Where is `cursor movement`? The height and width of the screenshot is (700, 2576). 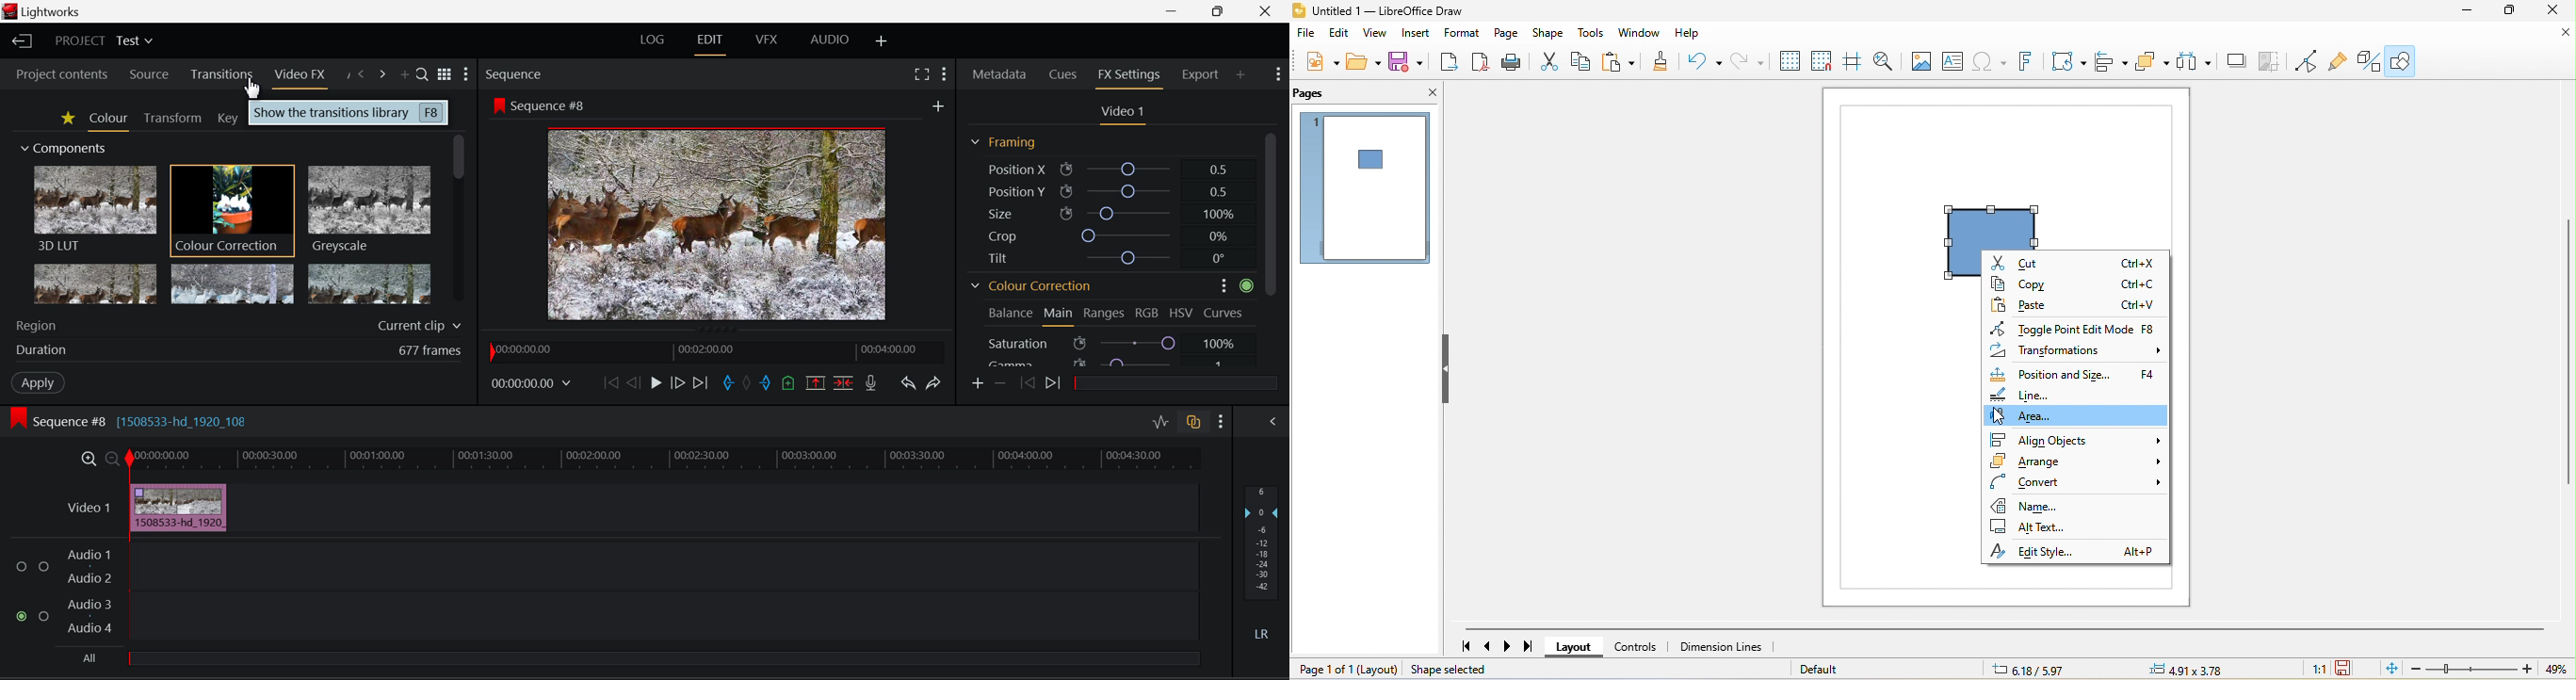
cursor movement is located at coordinates (2008, 414).